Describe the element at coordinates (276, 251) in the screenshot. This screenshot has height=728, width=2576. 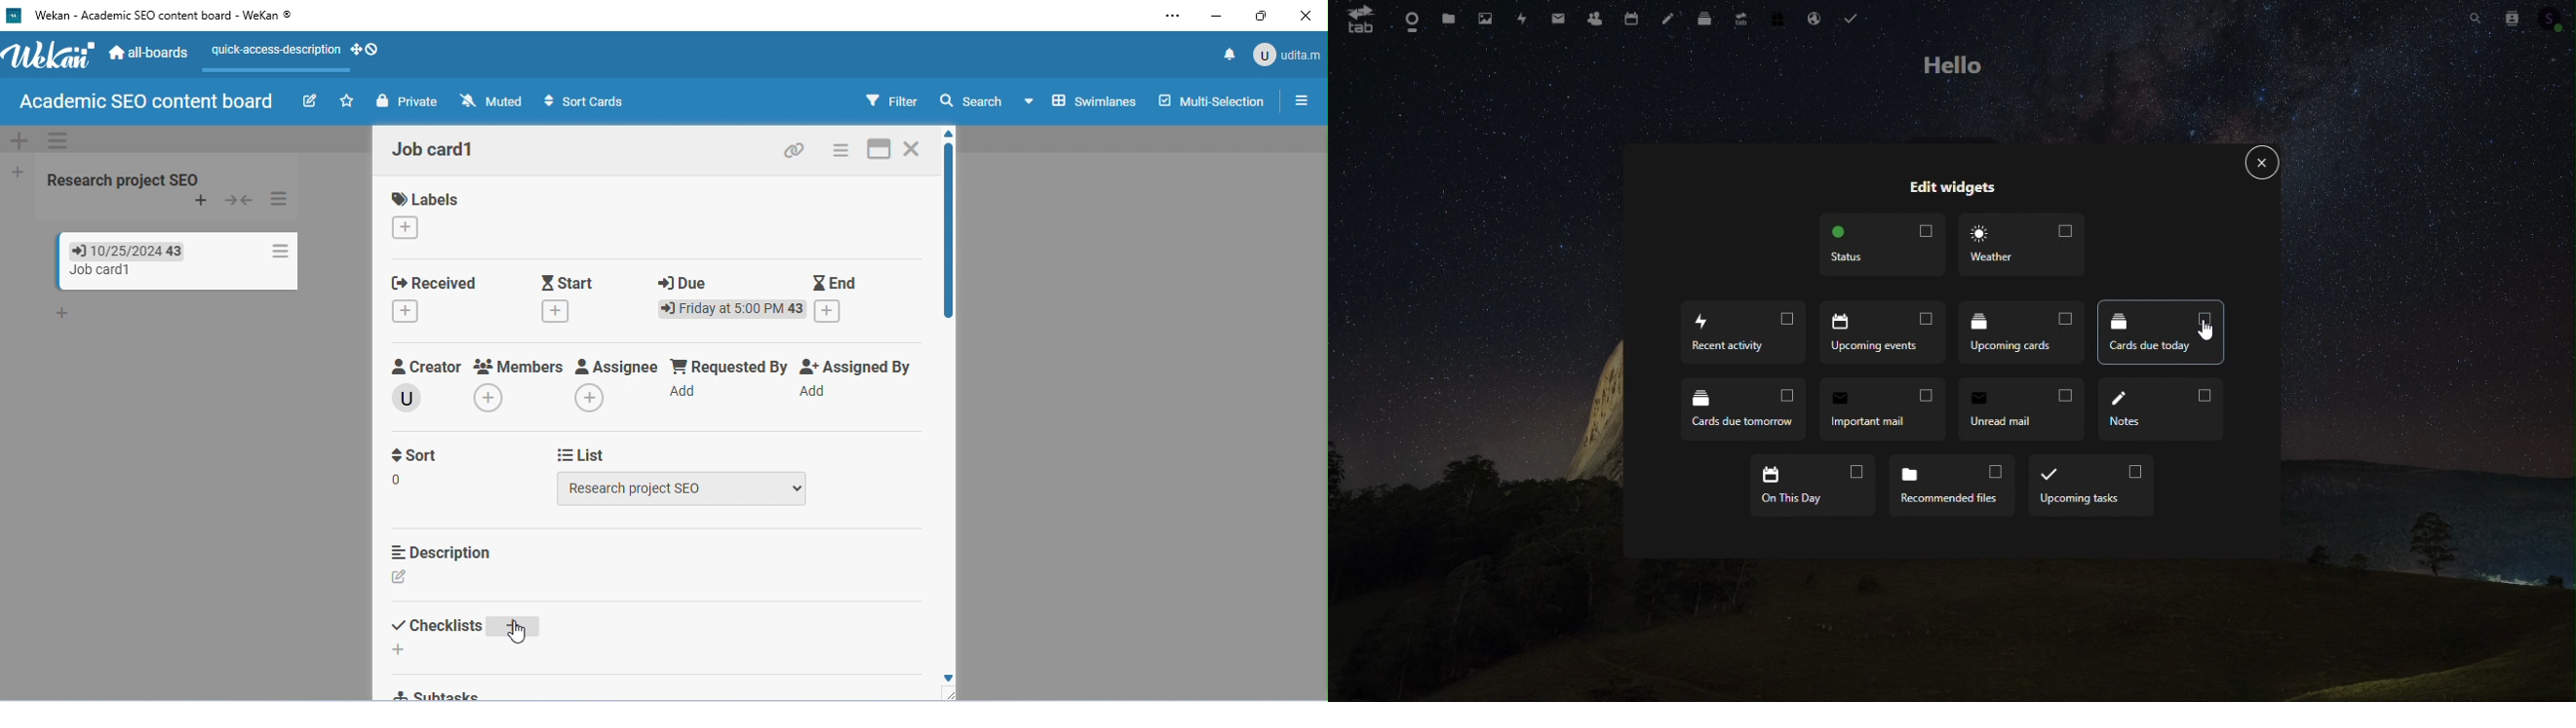
I see `card actions` at that location.